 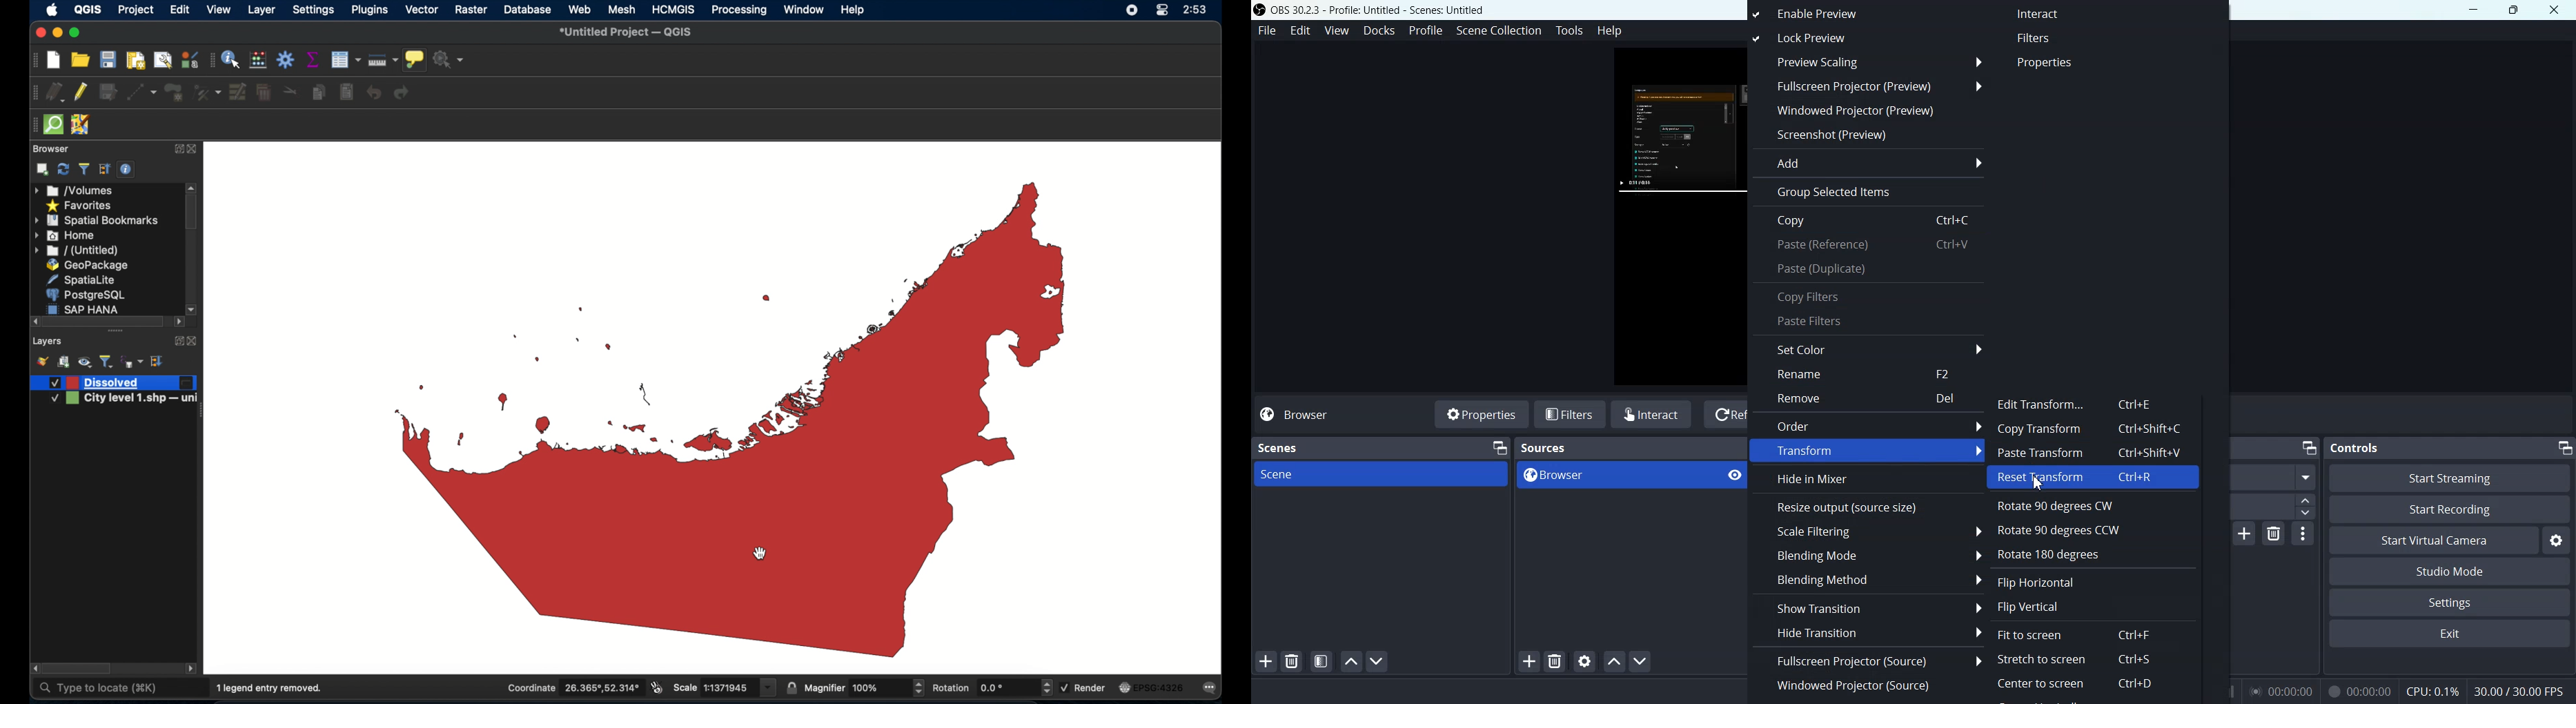 I want to click on volumes, so click(x=74, y=190).